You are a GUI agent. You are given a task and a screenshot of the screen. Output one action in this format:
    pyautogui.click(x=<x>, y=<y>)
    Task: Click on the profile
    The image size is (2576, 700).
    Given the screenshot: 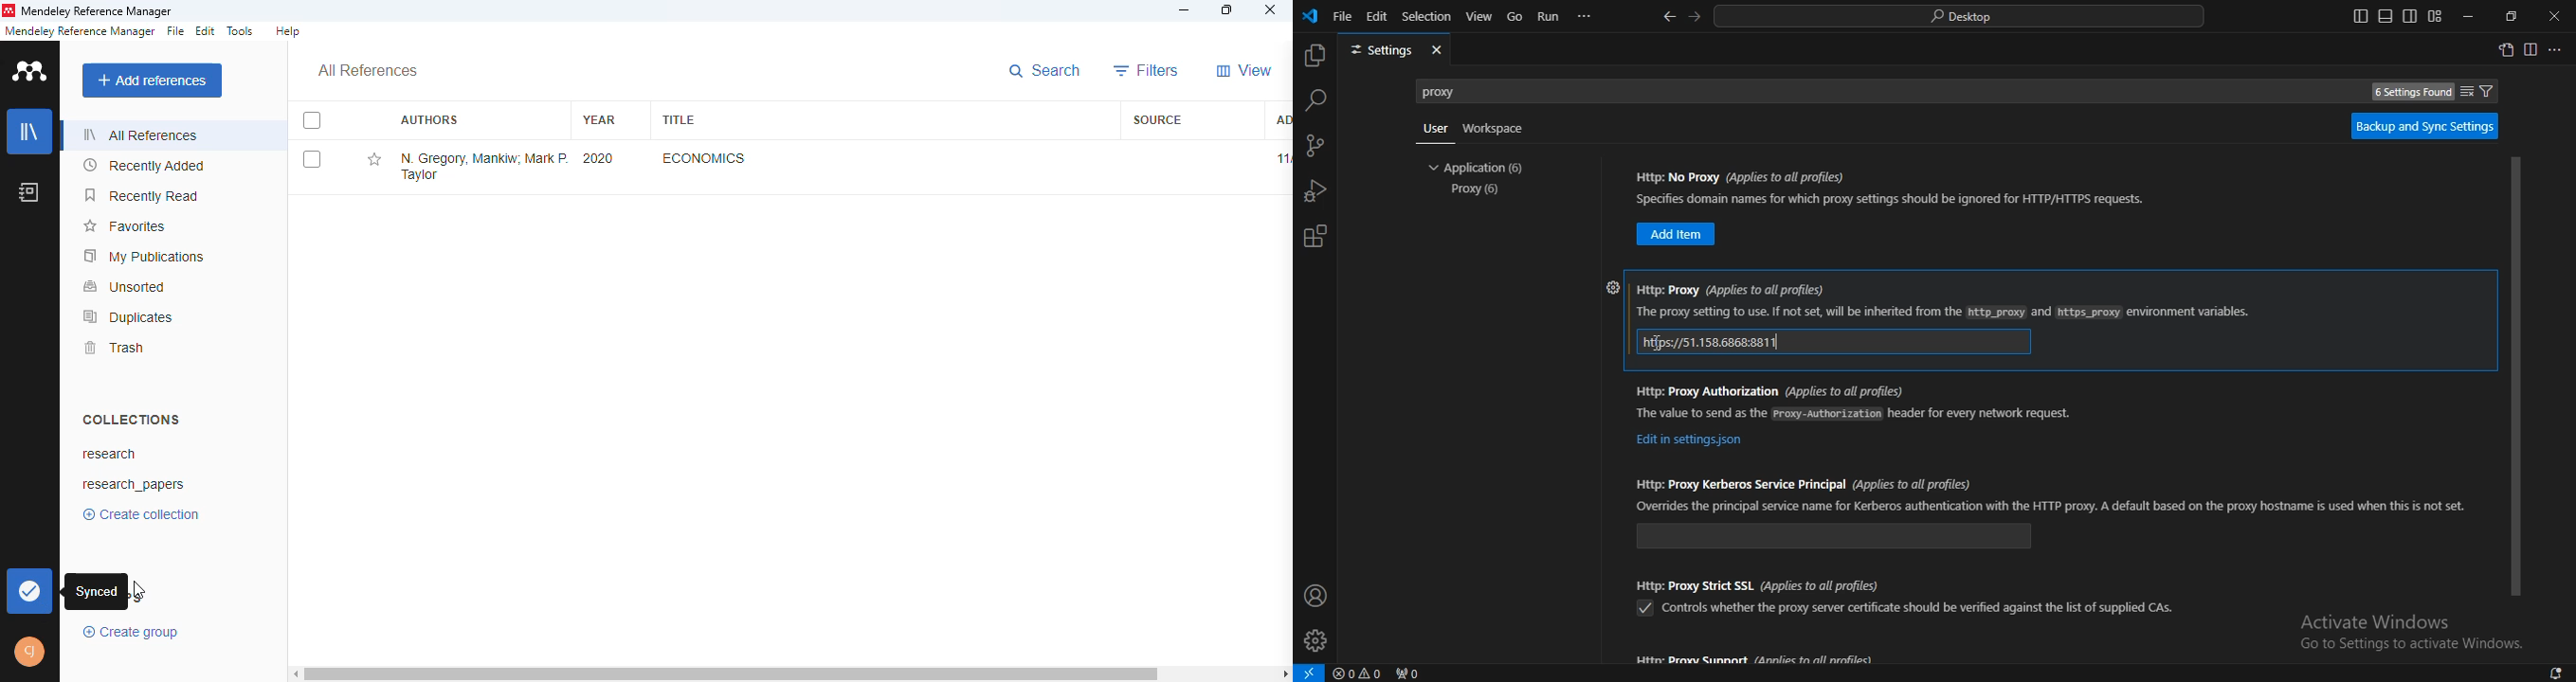 What is the action you would take?
    pyautogui.click(x=30, y=653)
    